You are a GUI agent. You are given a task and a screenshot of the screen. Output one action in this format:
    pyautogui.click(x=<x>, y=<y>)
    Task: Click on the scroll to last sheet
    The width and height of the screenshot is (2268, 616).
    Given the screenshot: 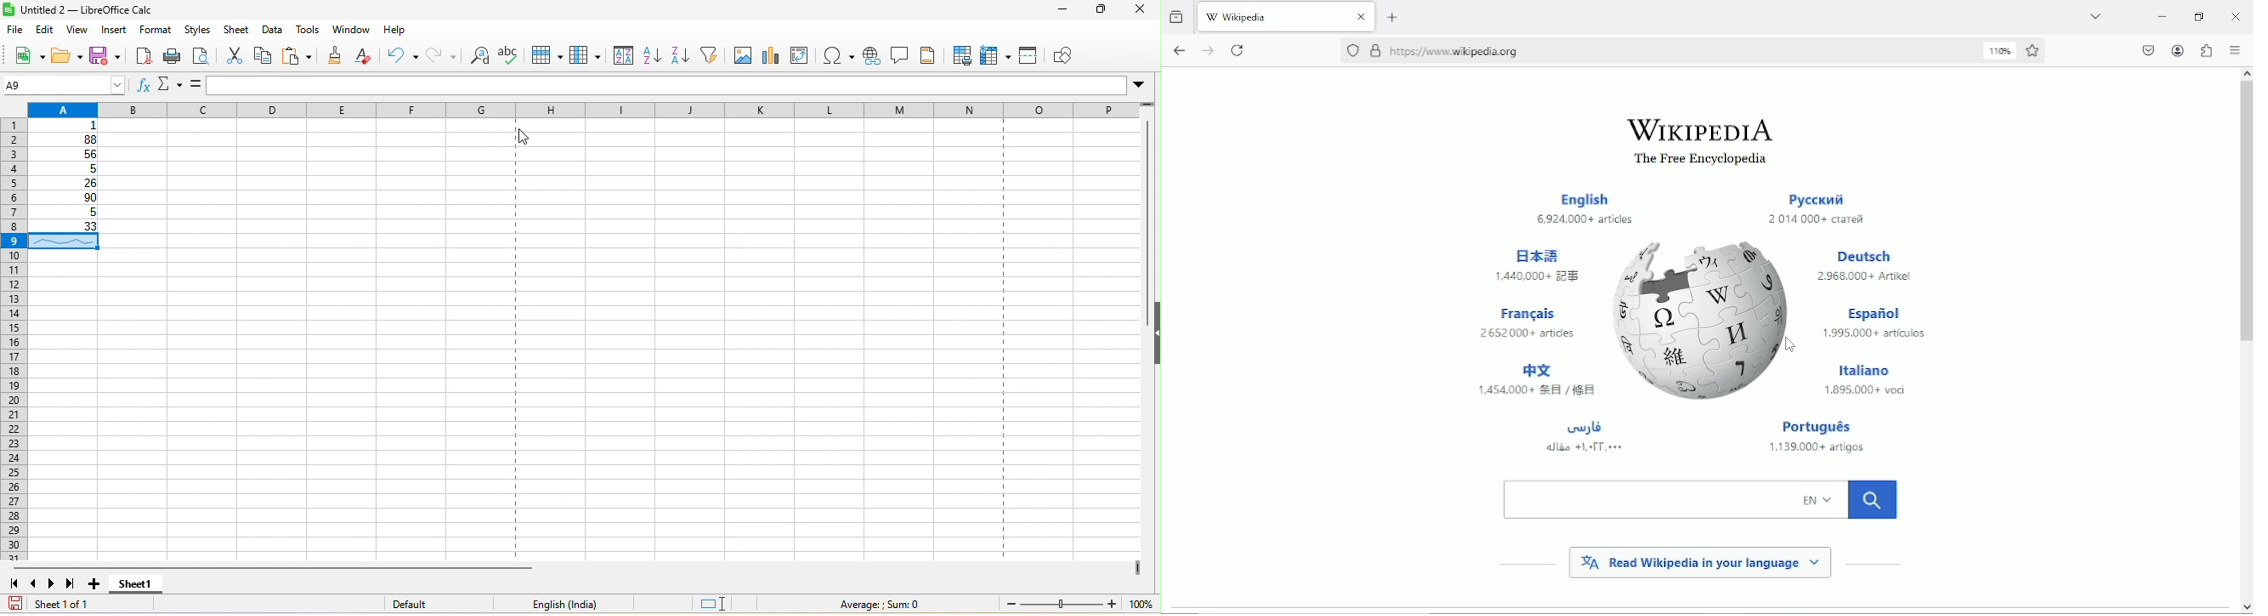 What is the action you would take?
    pyautogui.click(x=75, y=586)
    